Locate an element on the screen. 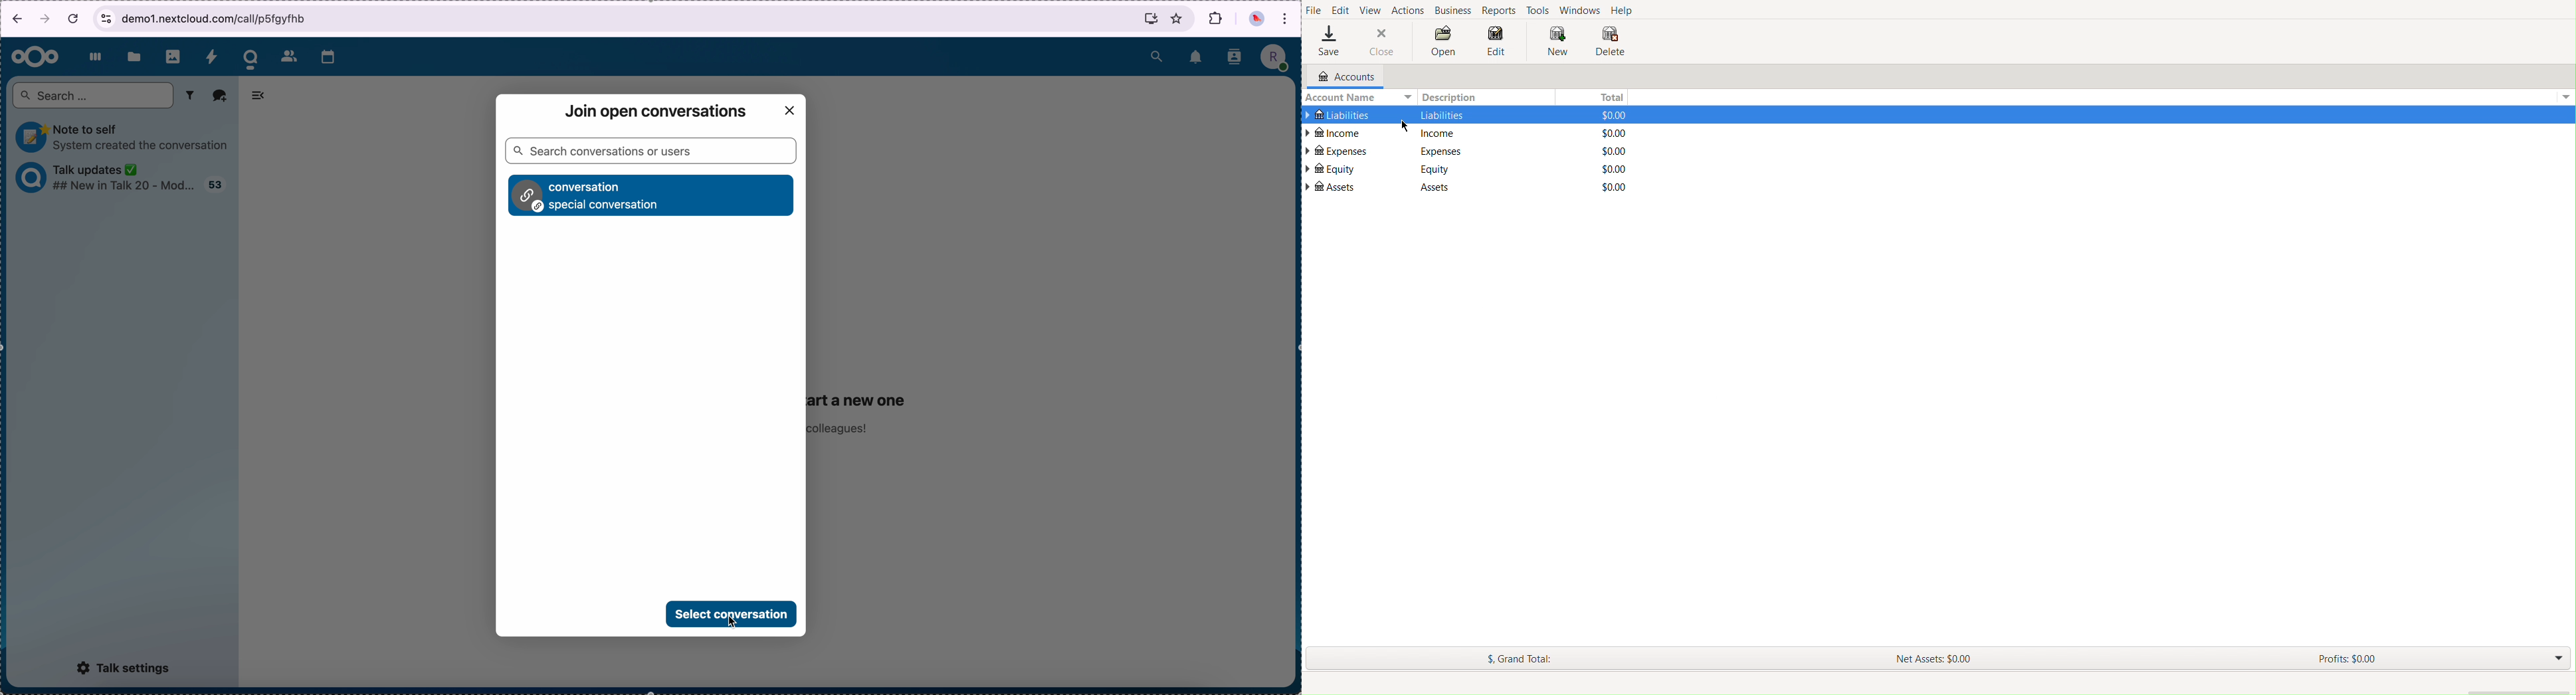 The image size is (2576, 700). Income is located at coordinates (1336, 132).